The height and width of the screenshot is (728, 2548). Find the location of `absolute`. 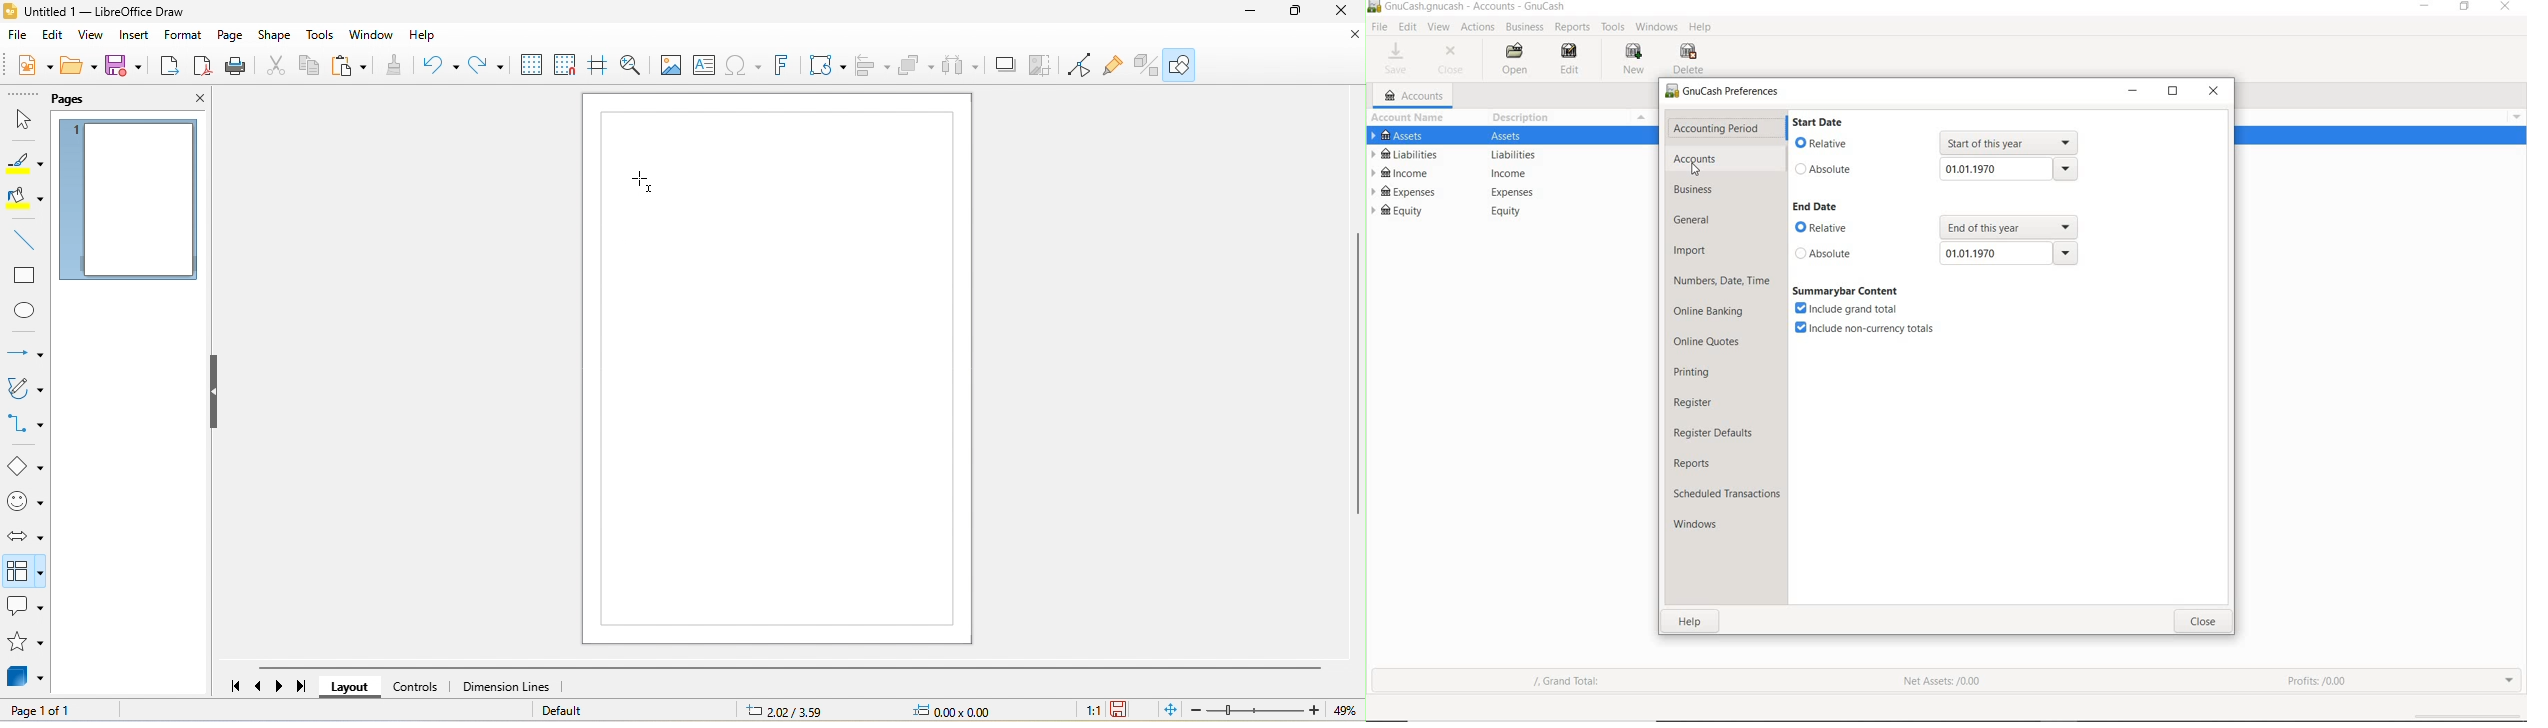

absolute is located at coordinates (1836, 254).